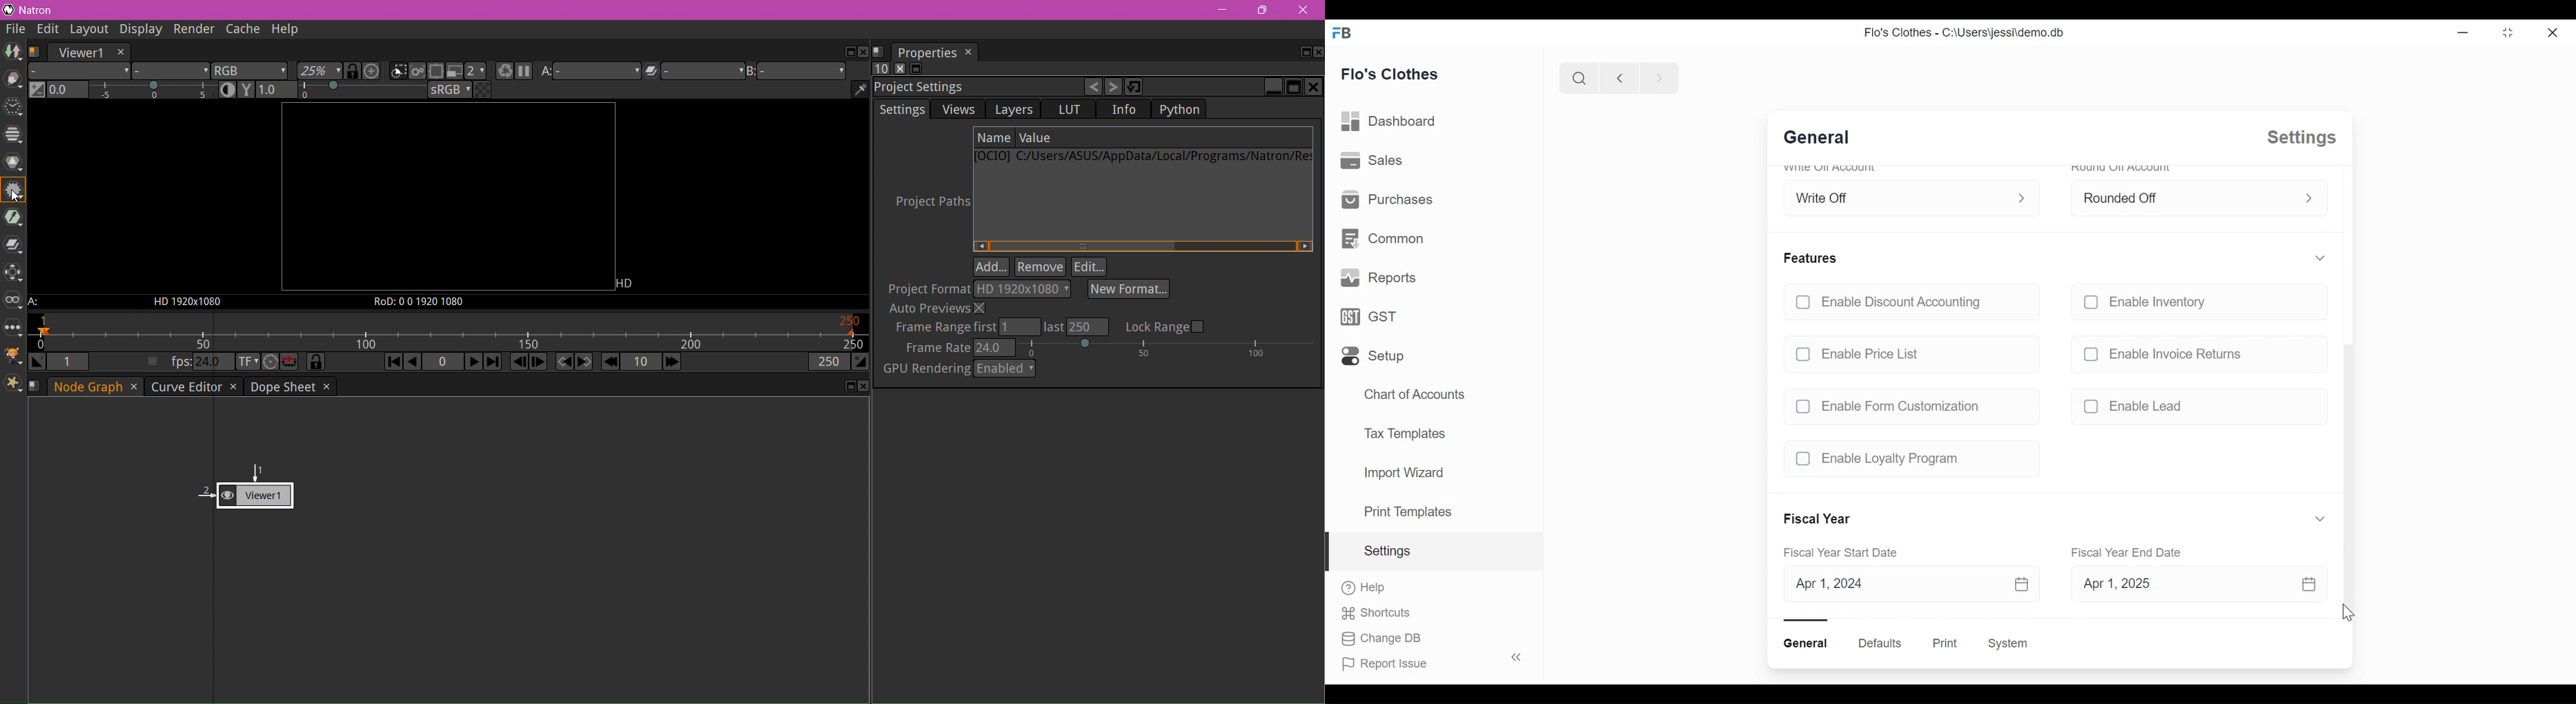 This screenshot has height=728, width=2576. What do you see at coordinates (1372, 161) in the screenshot?
I see `Sales` at bounding box center [1372, 161].